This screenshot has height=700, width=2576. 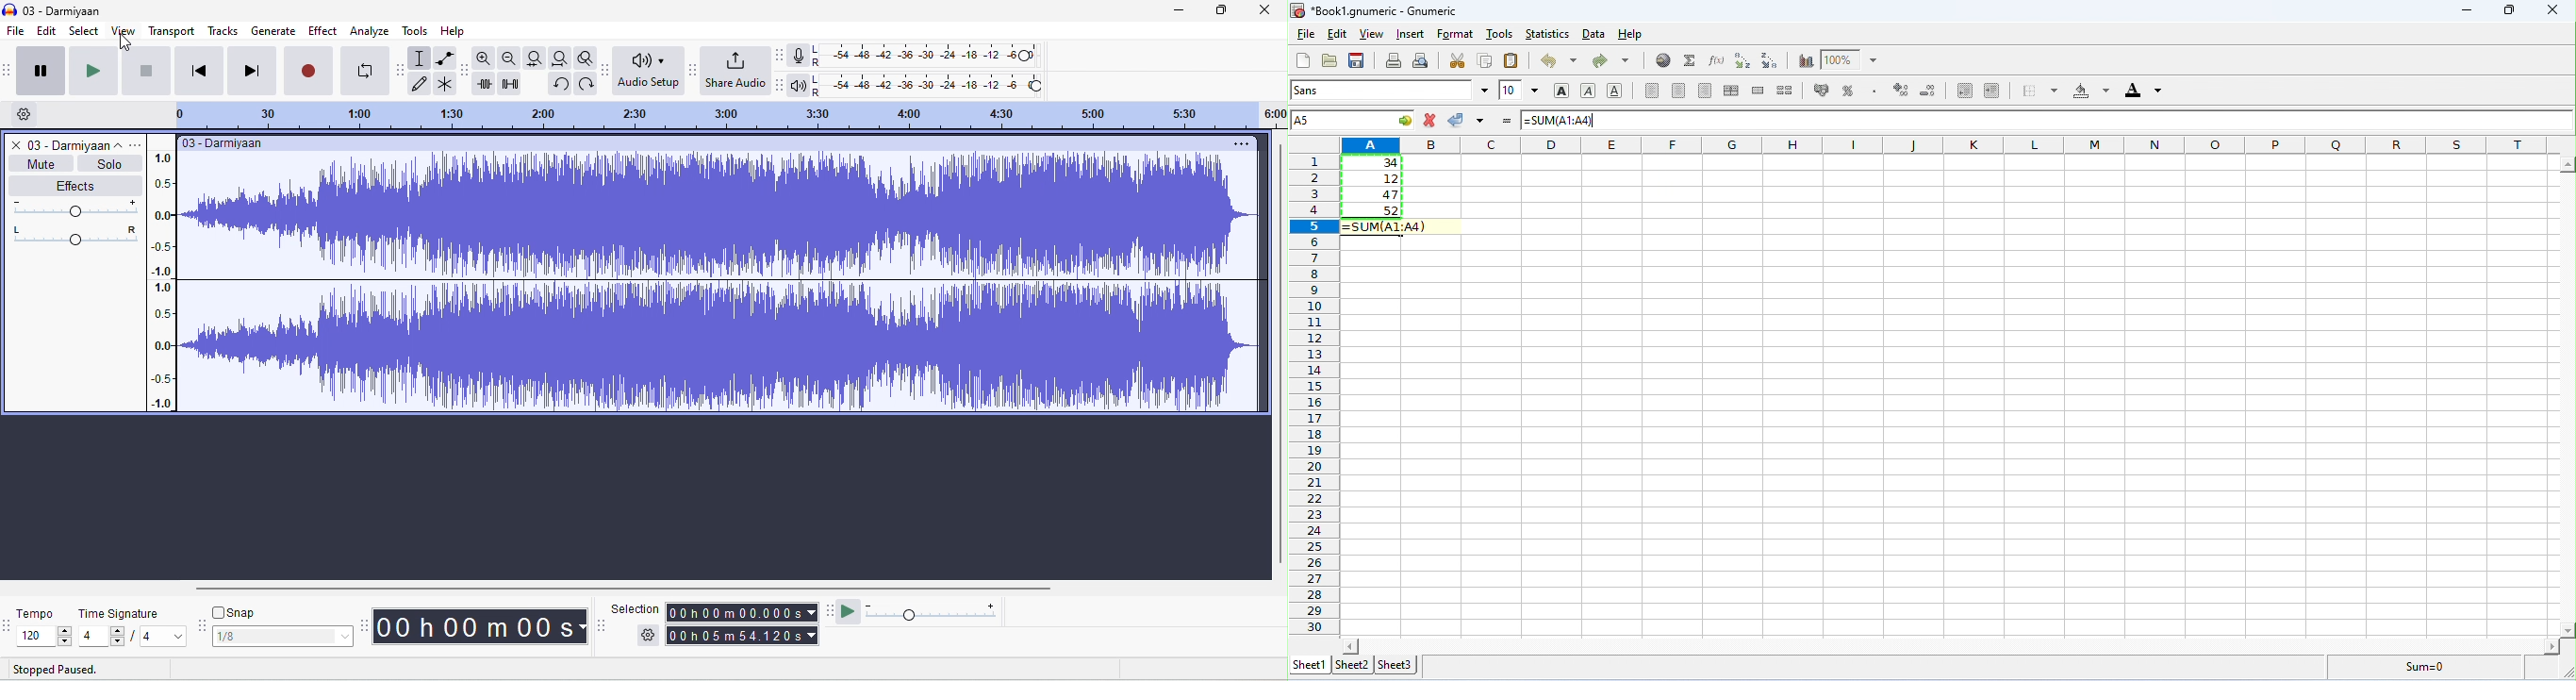 I want to click on audacity playback meter tool bar, so click(x=781, y=82).